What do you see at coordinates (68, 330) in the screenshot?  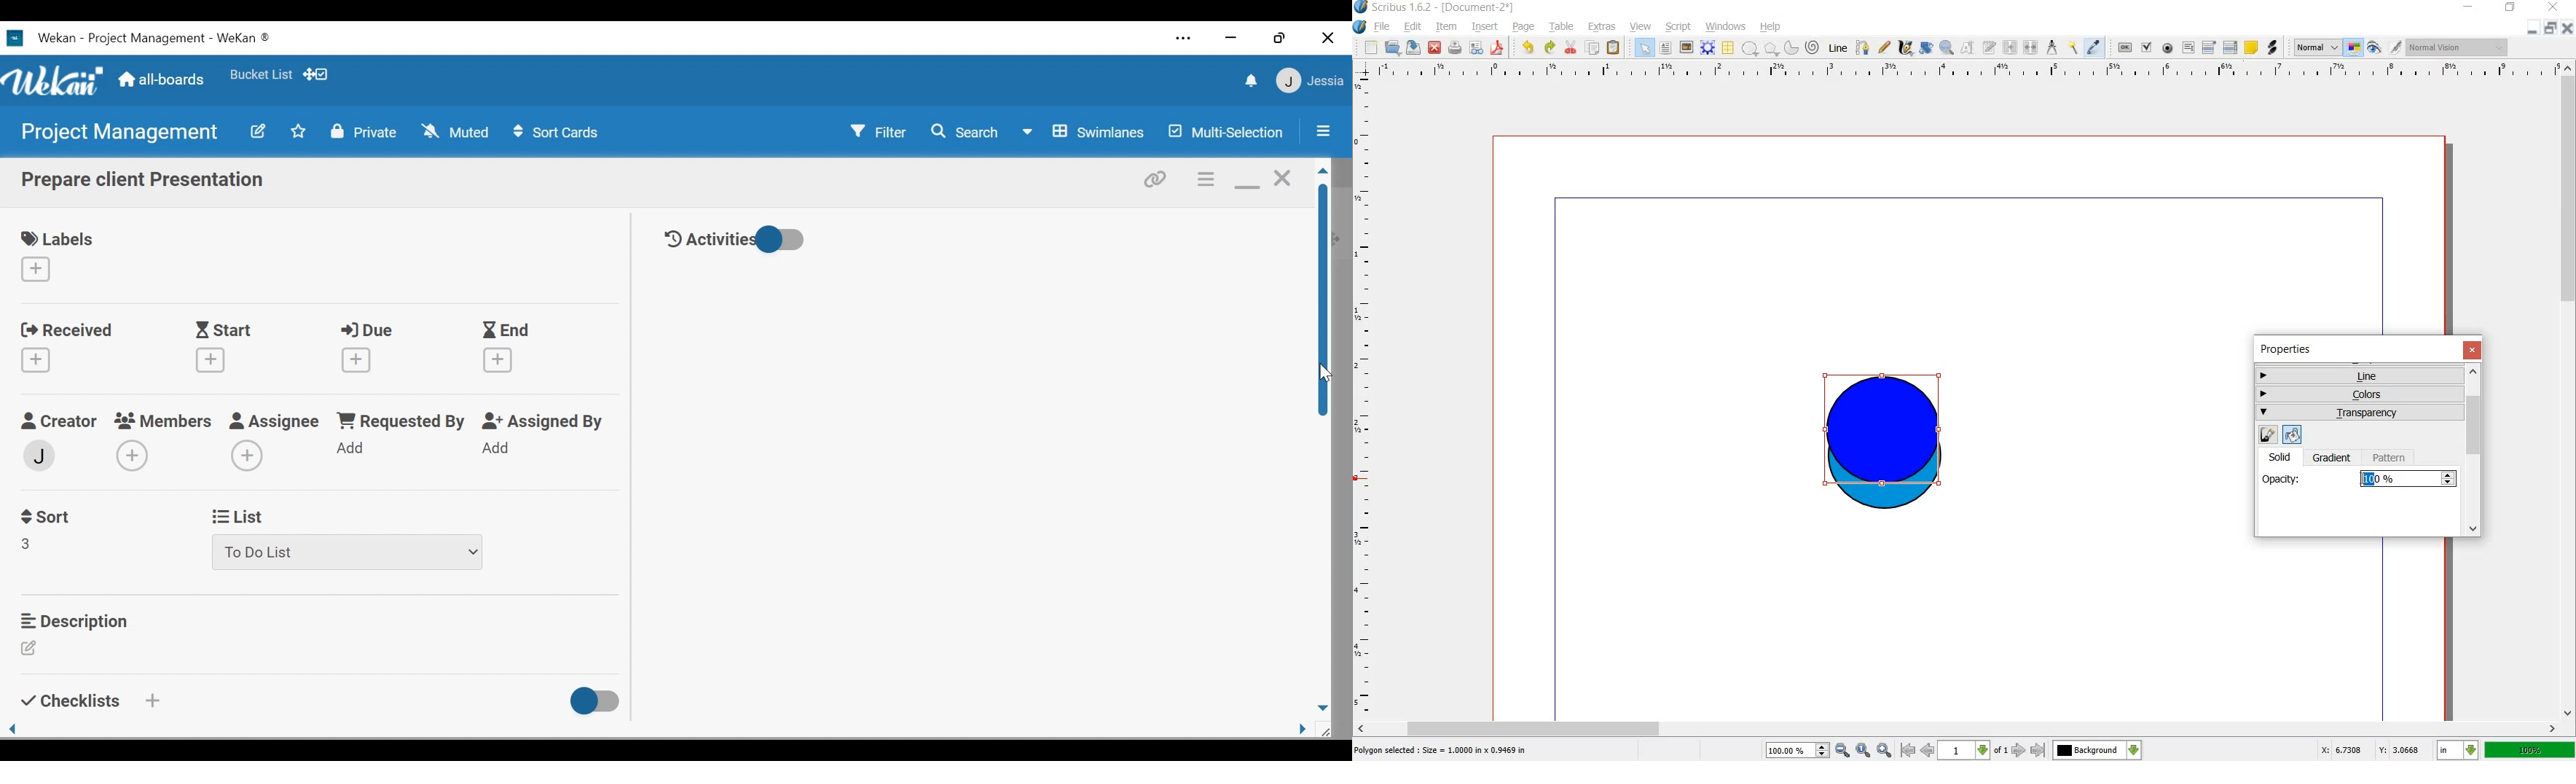 I see `Received date` at bounding box center [68, 330].